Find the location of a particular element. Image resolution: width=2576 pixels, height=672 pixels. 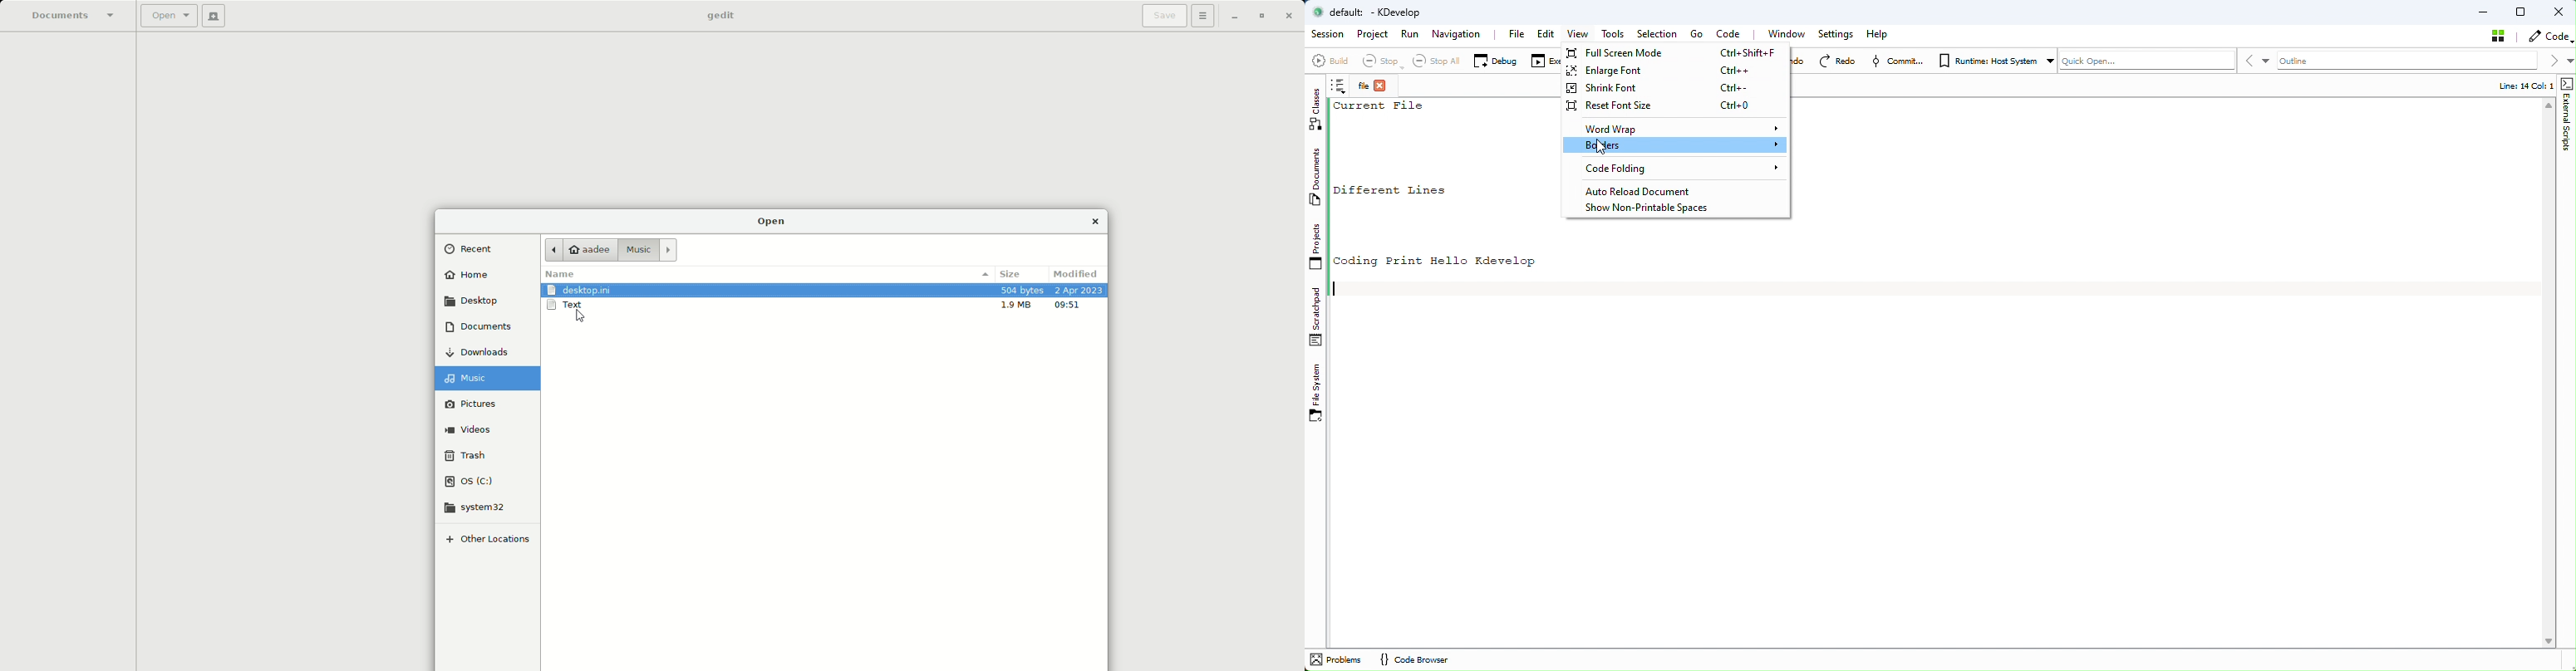

Close is located at coordinates (2559, 12).